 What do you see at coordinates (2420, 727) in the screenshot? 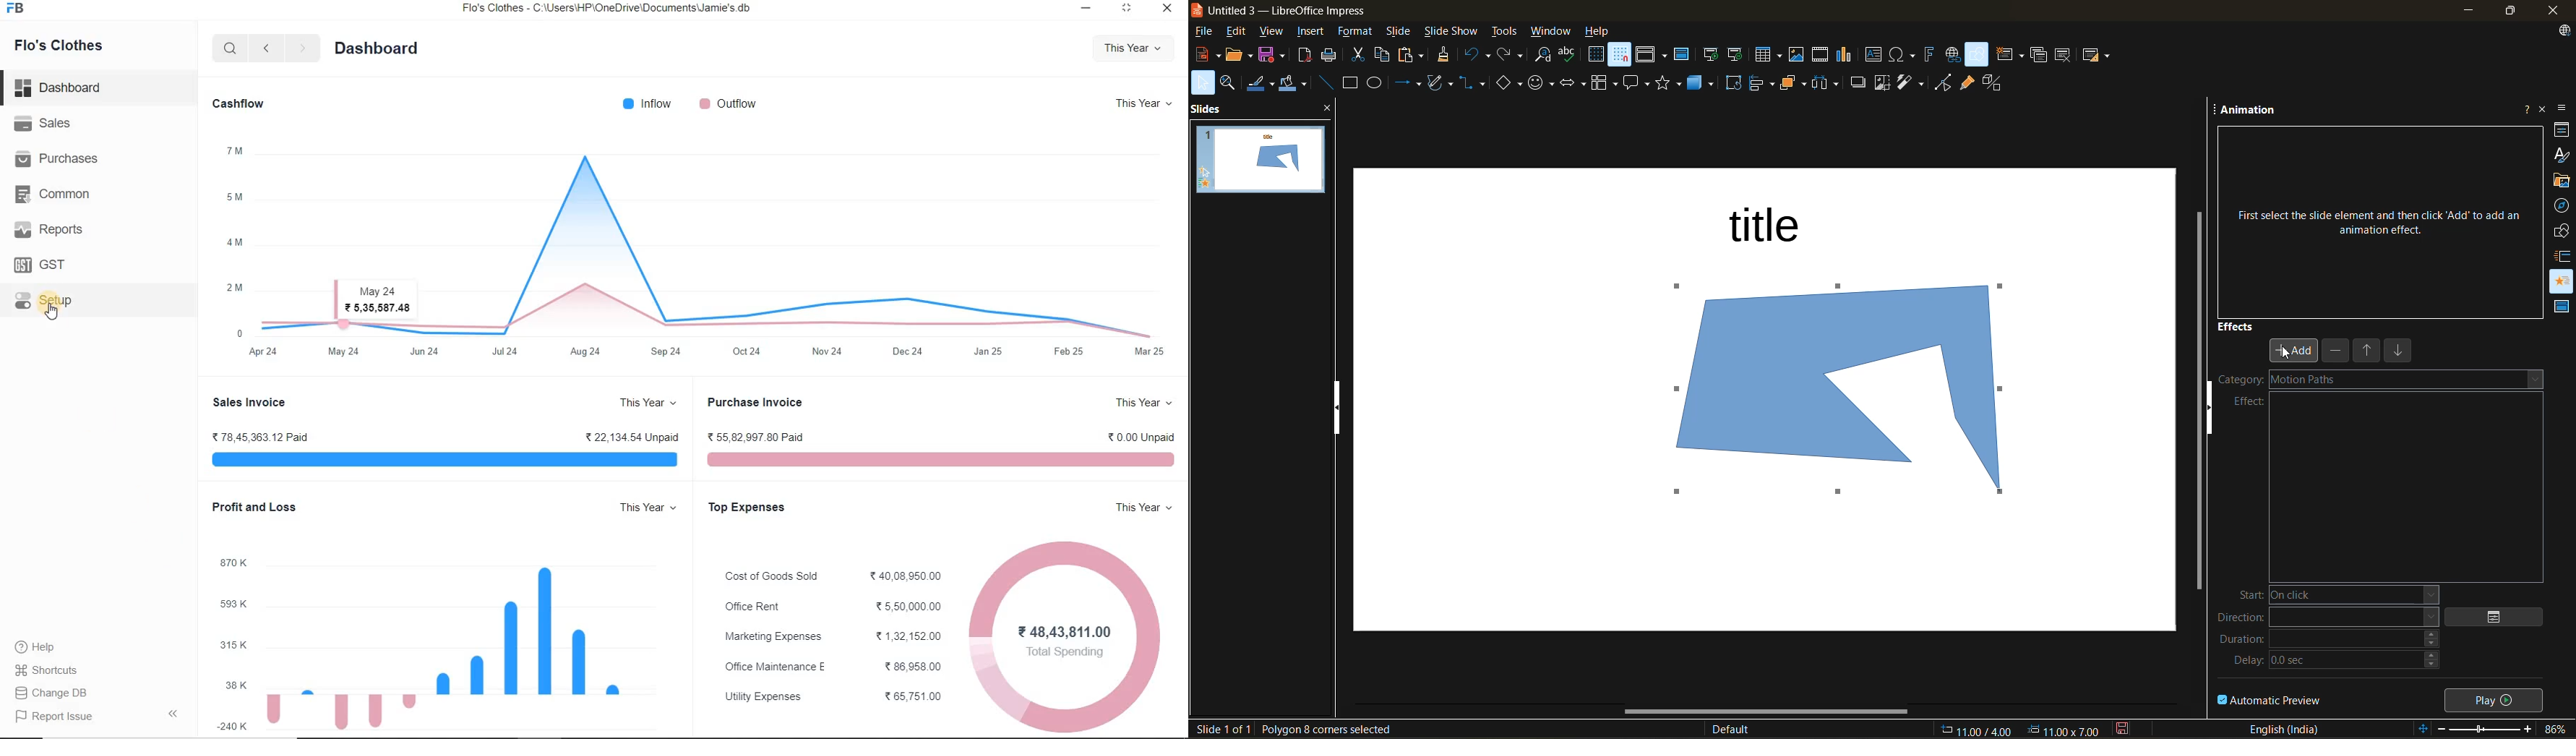
I see `fit to slide` at bounding box center [2420, 727].